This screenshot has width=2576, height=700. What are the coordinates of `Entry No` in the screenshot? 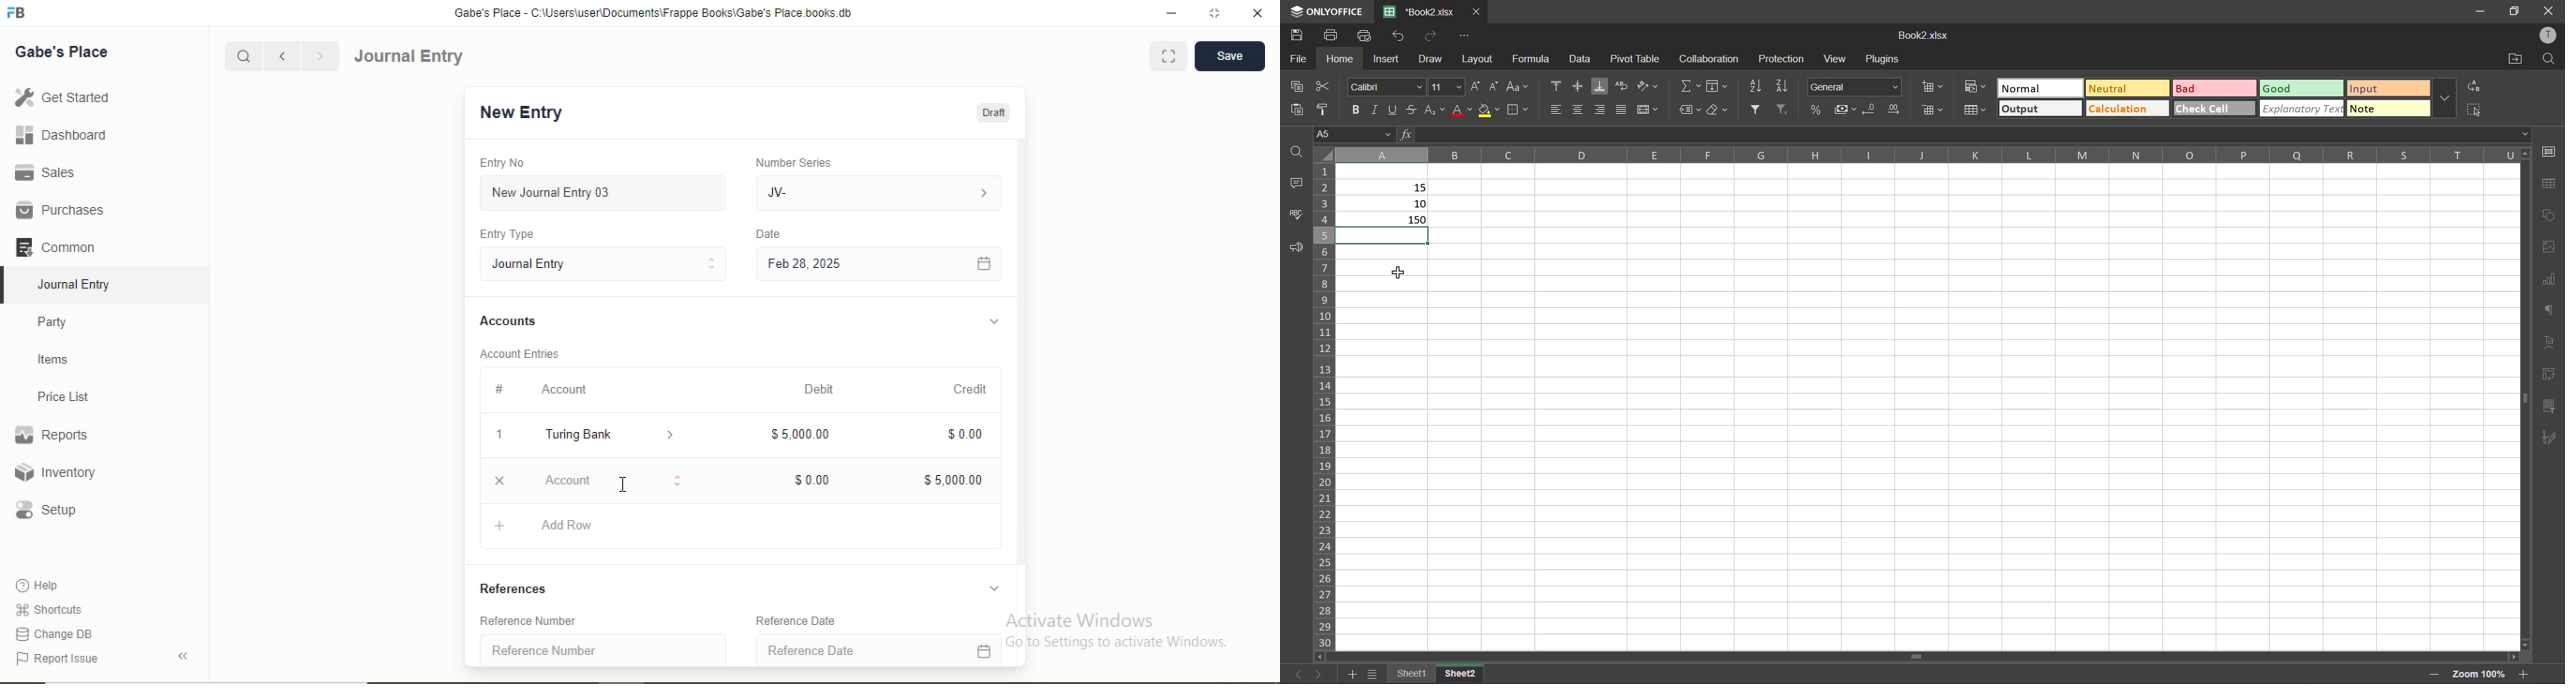 It's located at (501, 162).